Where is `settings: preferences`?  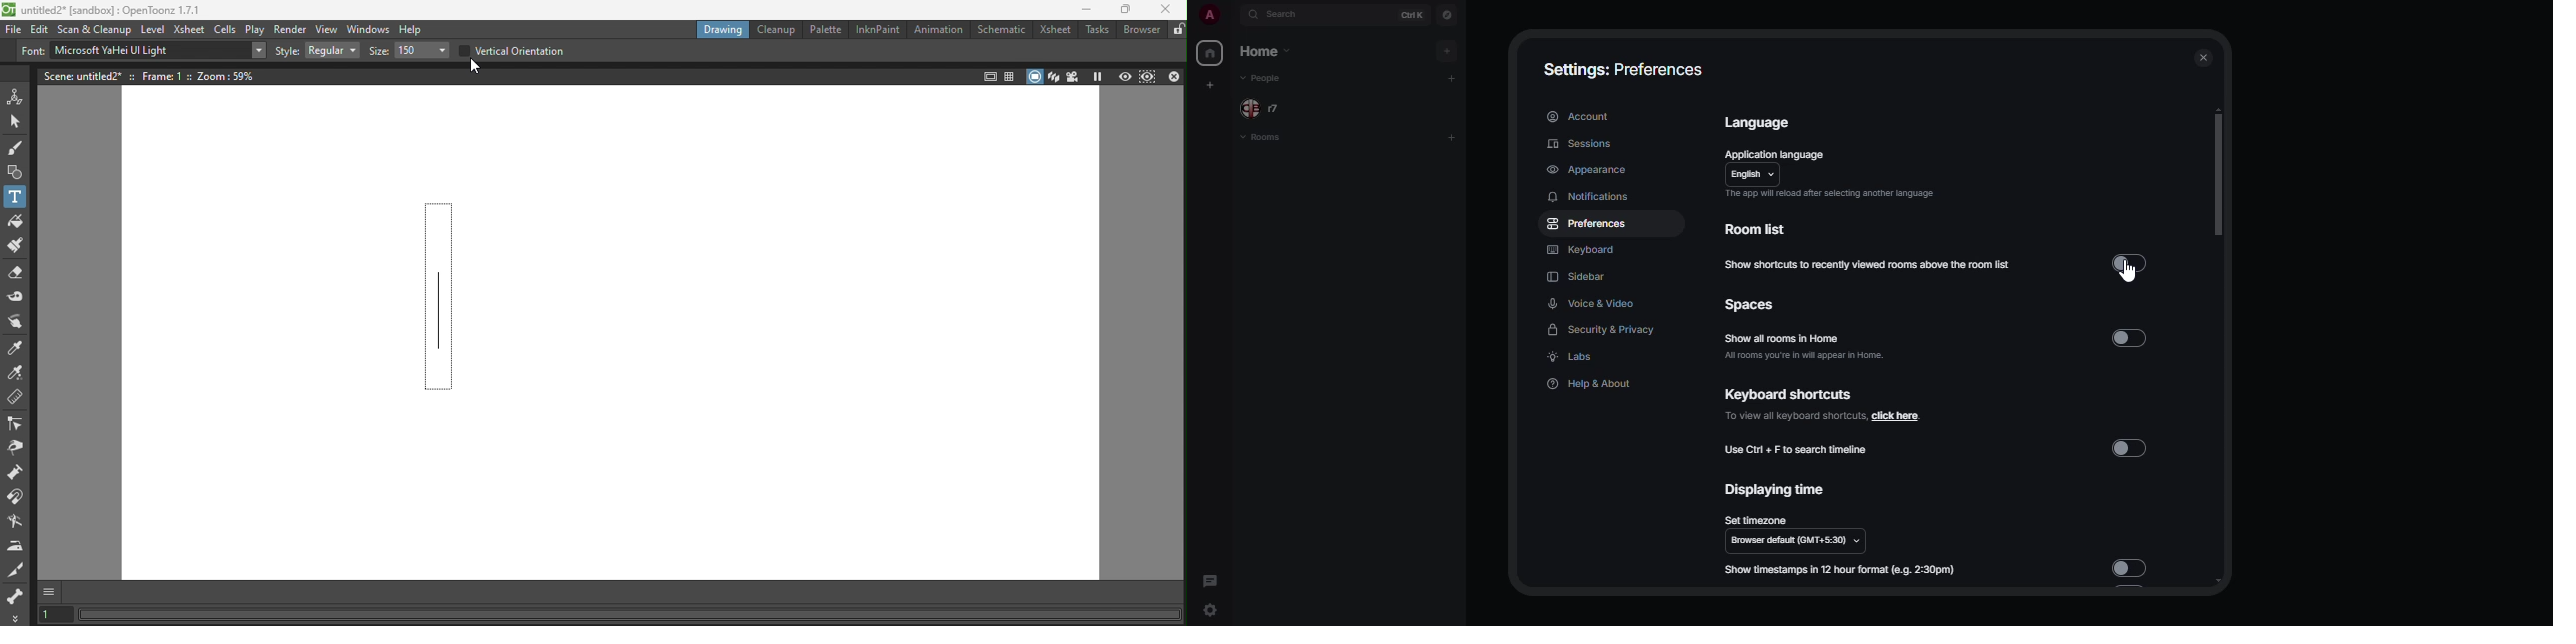 settings: preferences is located at coordinates (1622, 69).